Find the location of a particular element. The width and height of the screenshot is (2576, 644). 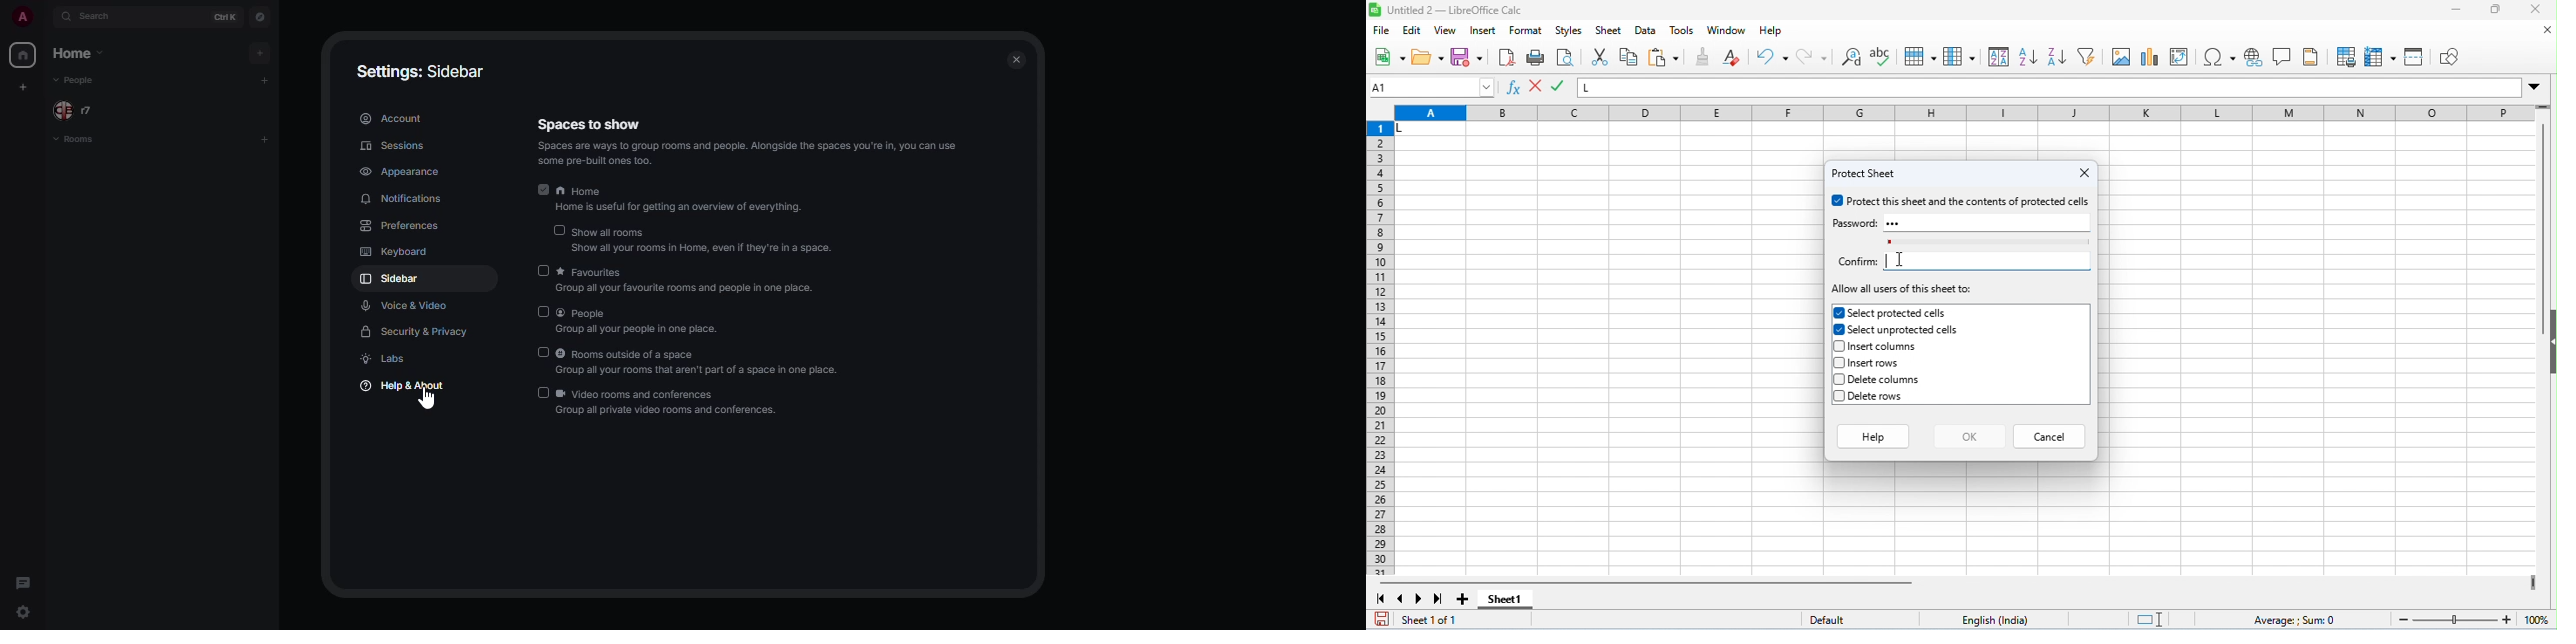

enabled is located at coordinates (540, 186).